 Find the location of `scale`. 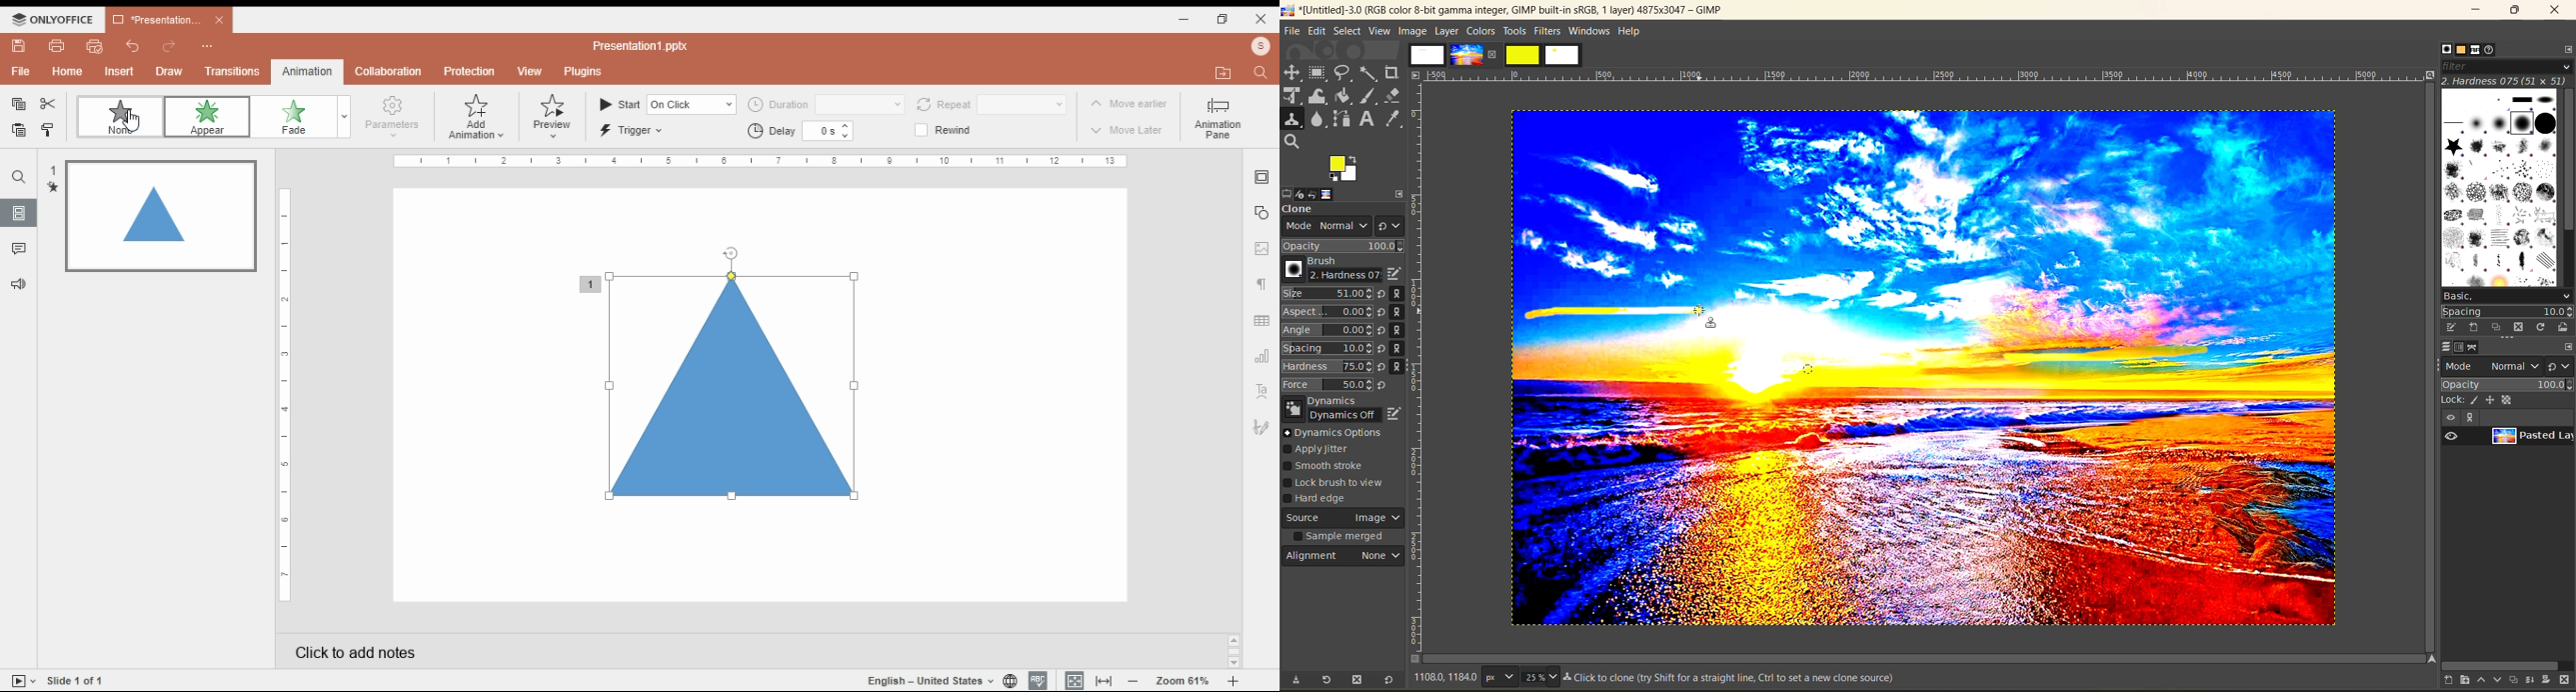

scale is located at coordinates (764, 161).